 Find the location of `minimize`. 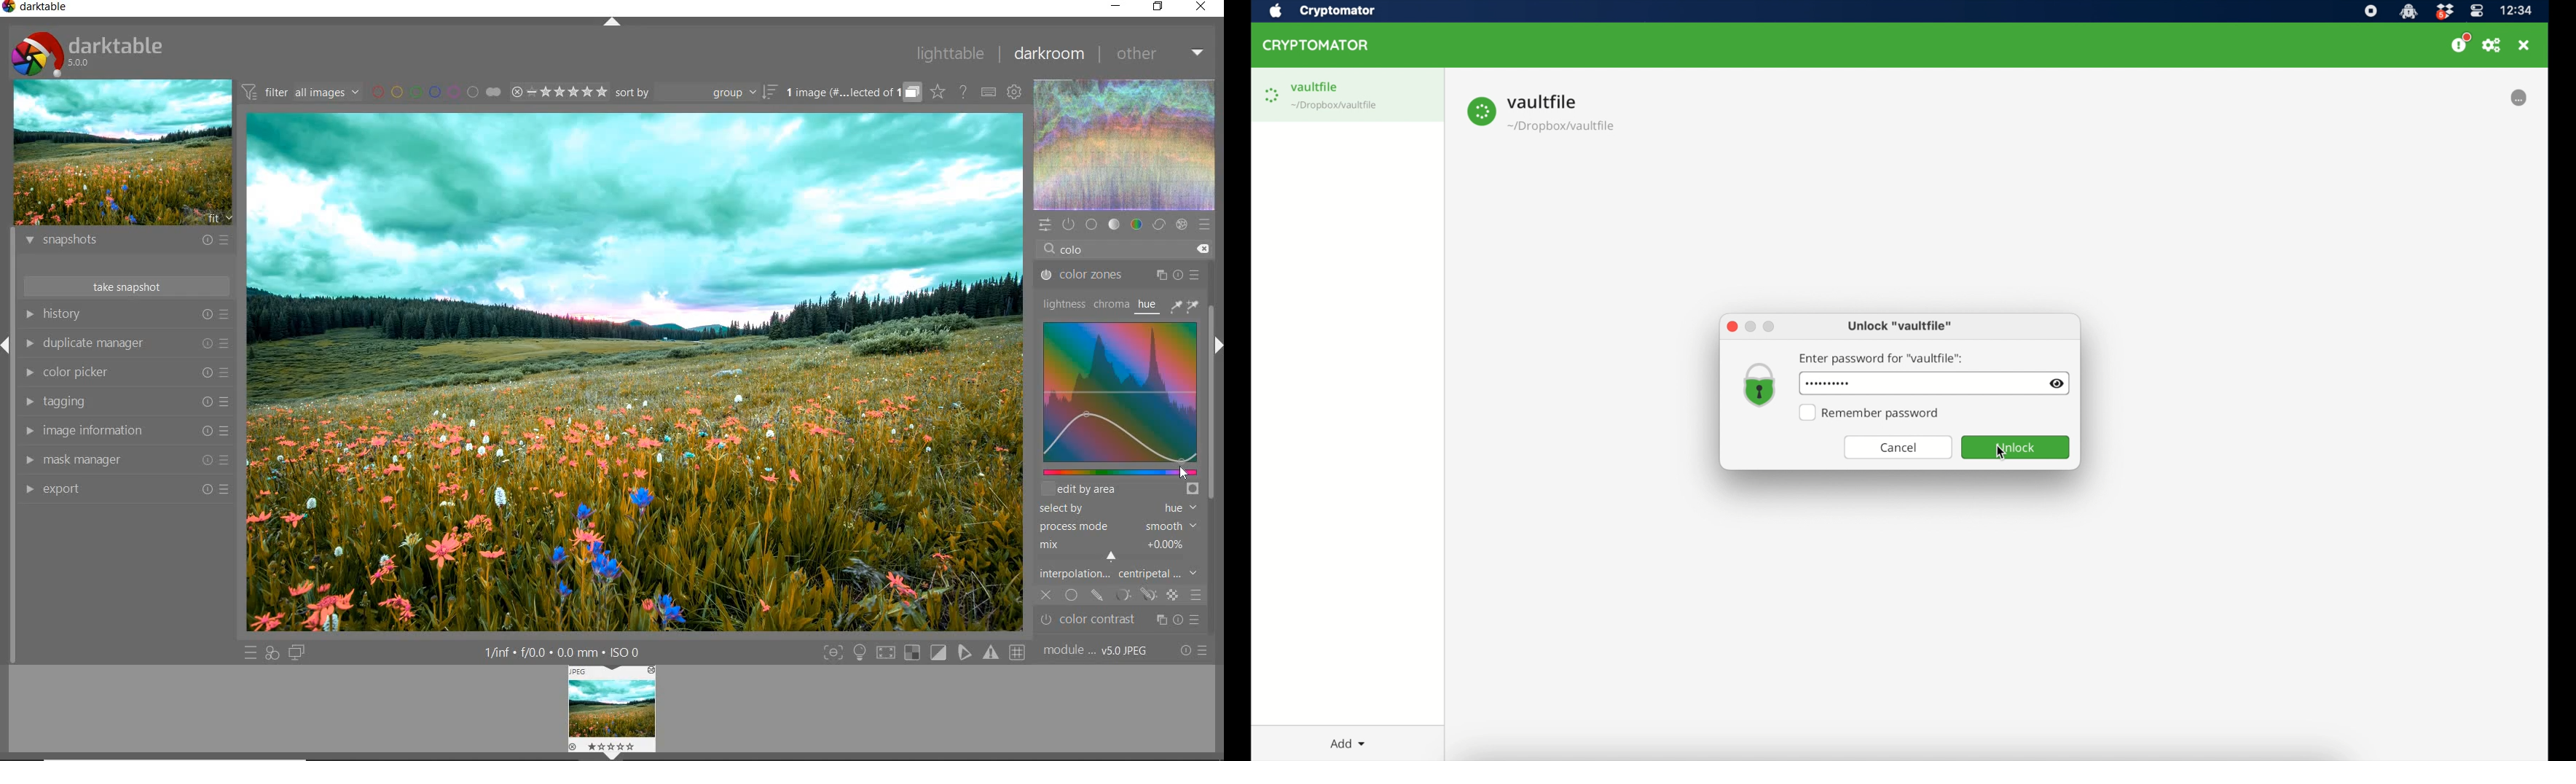

minimize is located at coordinates (1118, 7).